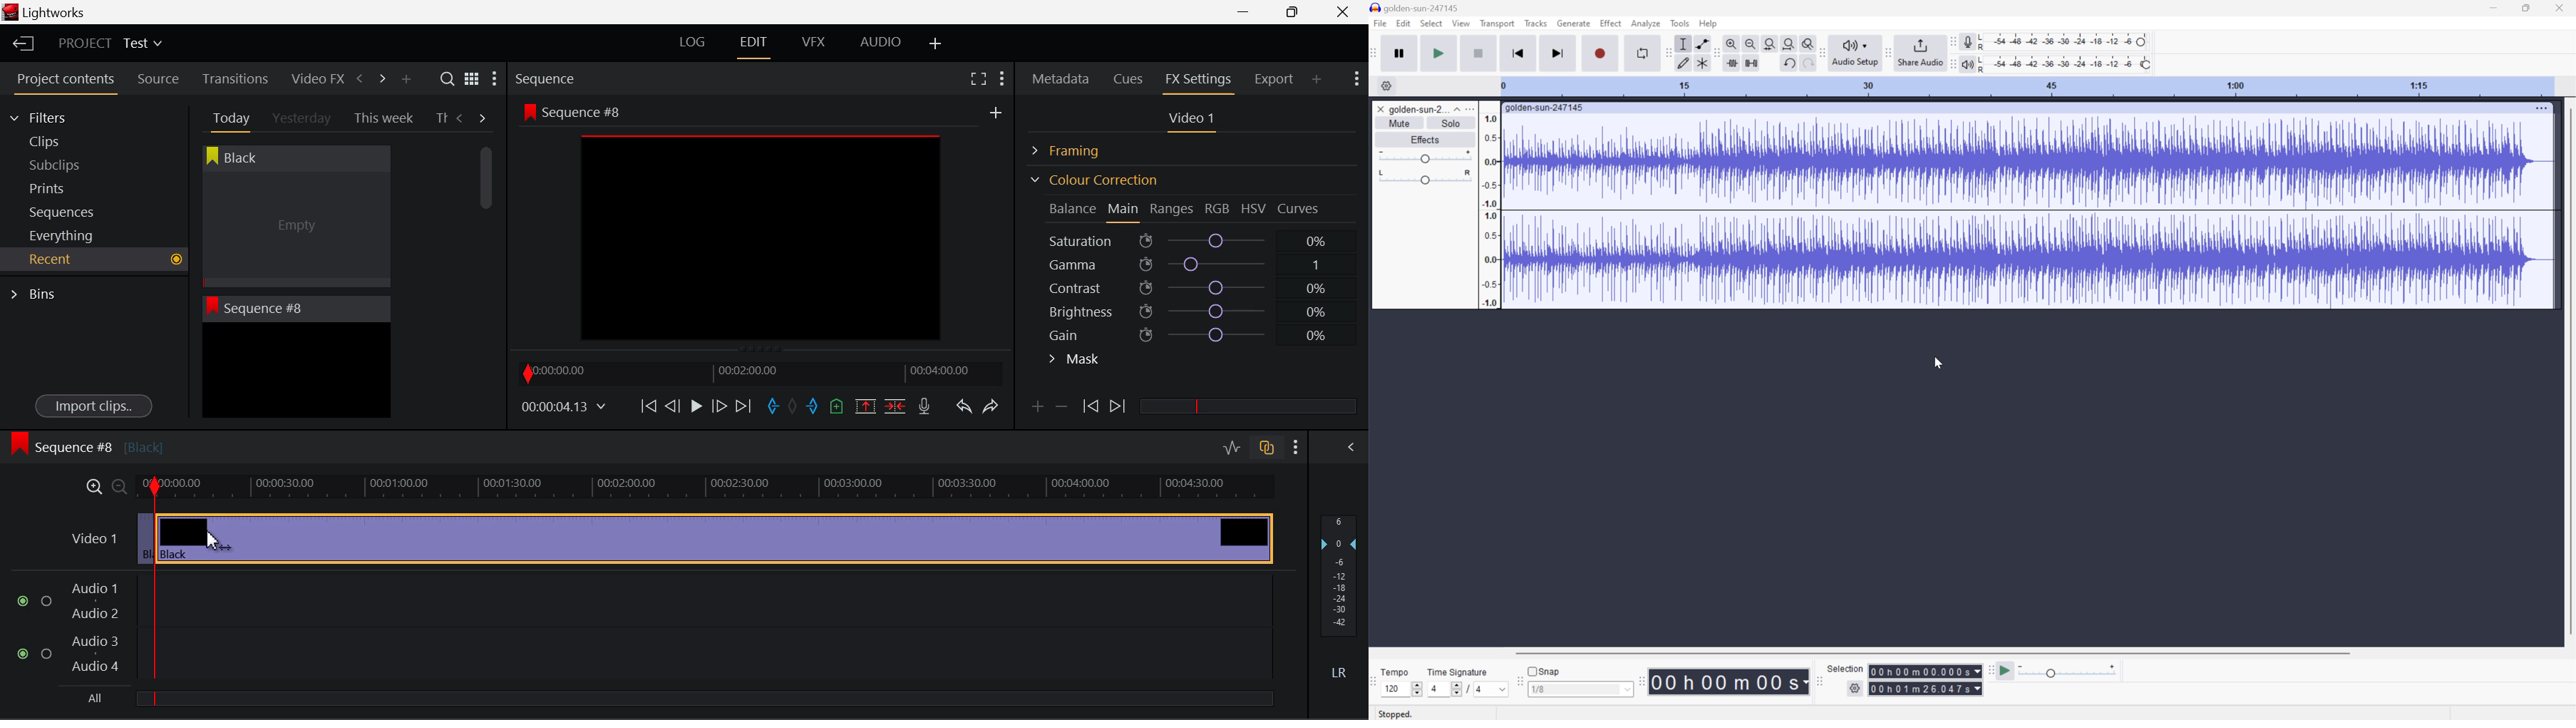 The width and height of the screenshot is (2576, 728). What do you see at coordinates (1190, 238) in the screenshot?
I see `Saturation` at bounding box center [1190, 238].